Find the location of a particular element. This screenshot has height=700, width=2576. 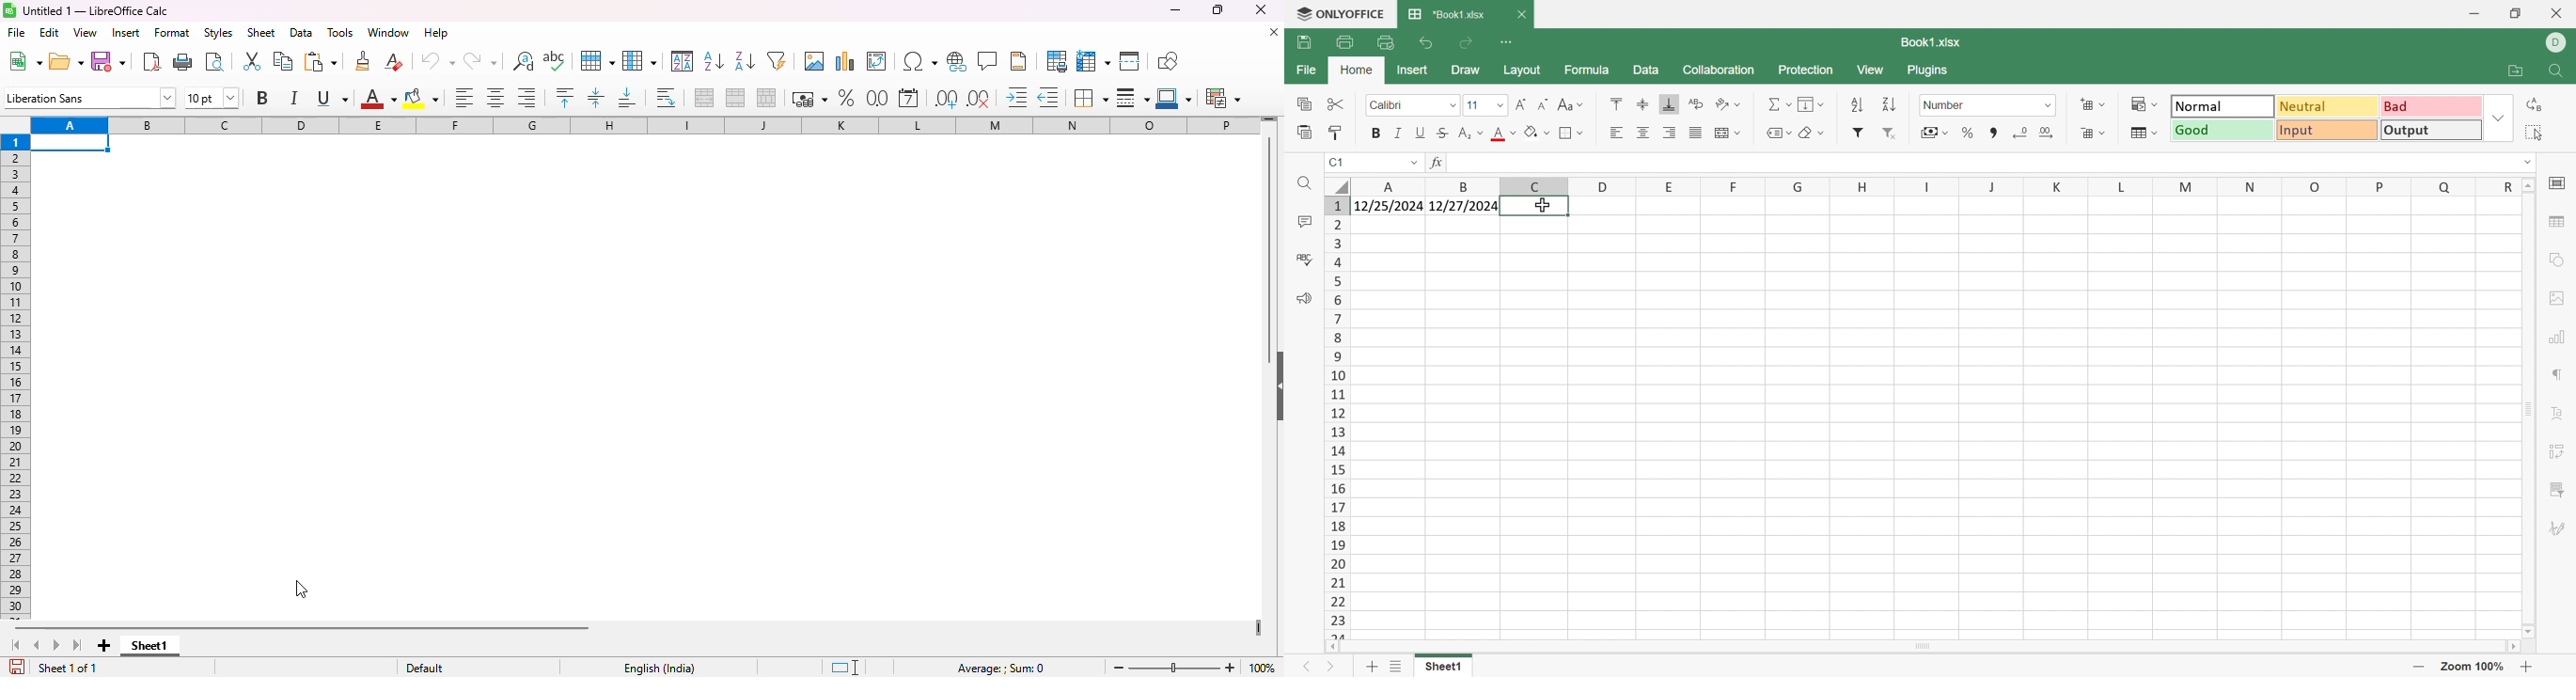

zoom factor is located at coordinates (1262, 668).